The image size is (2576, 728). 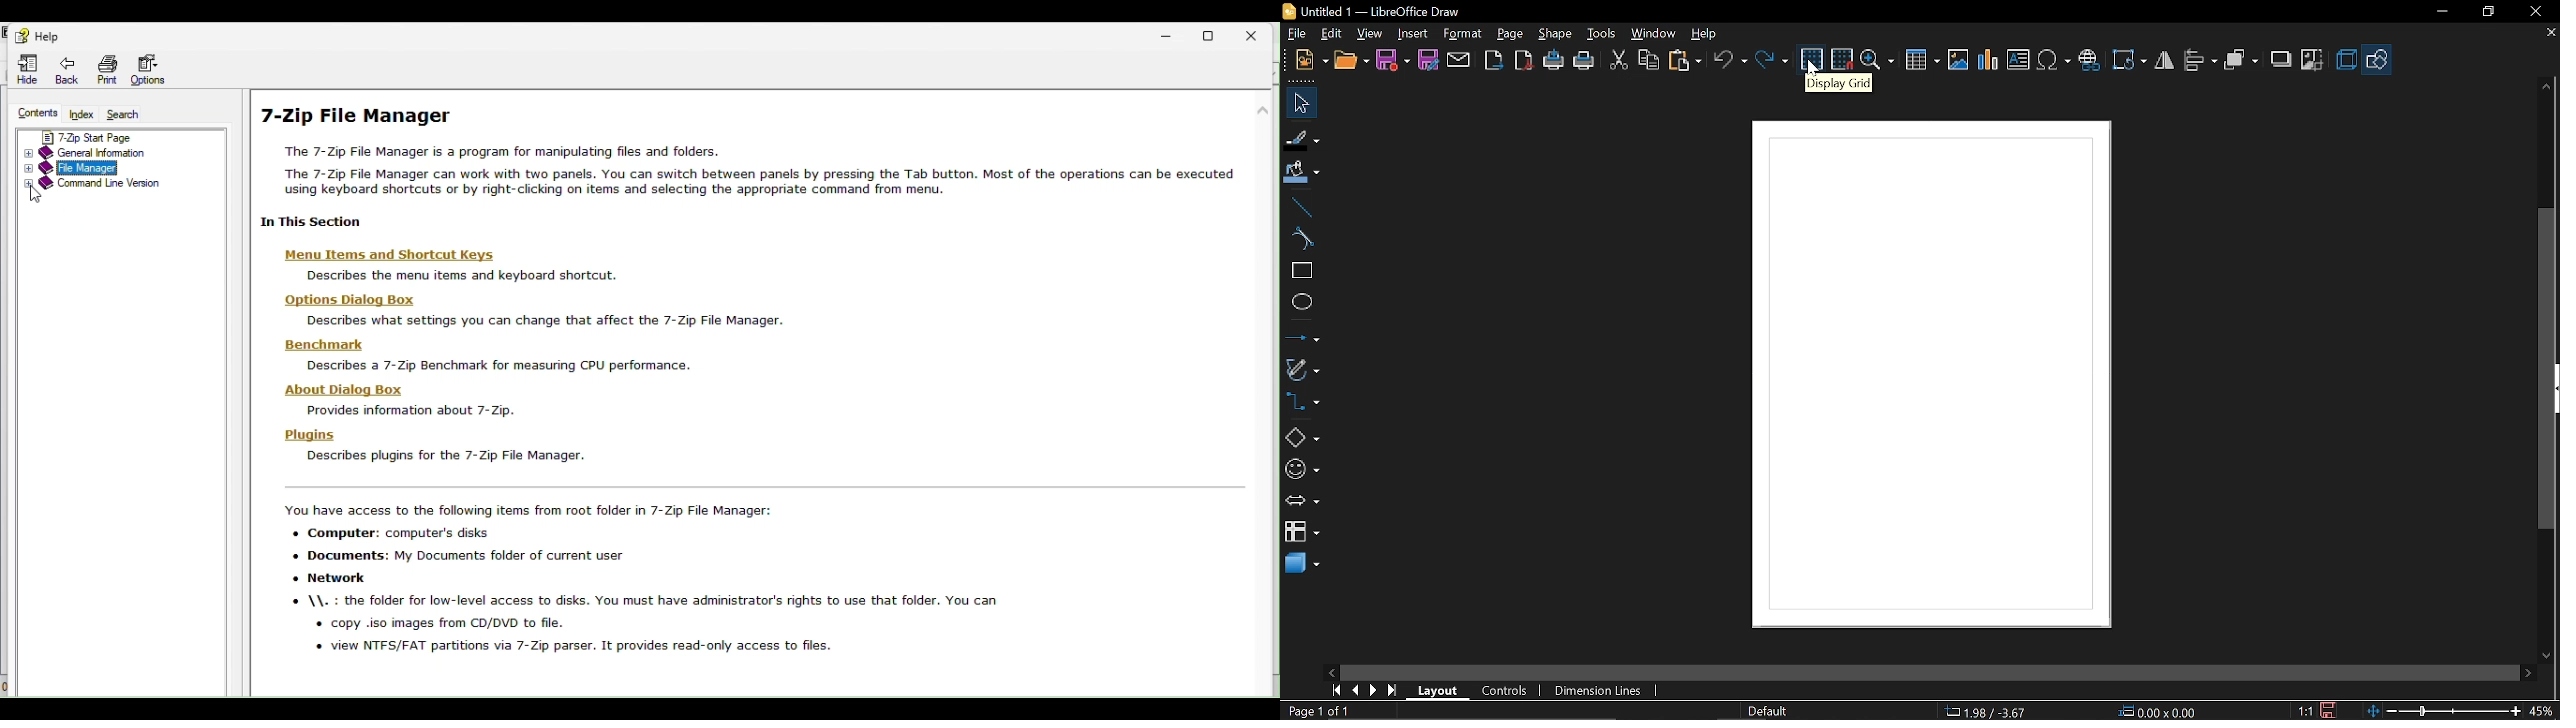 I want to click on zoom, so click(x=1878, y=62).